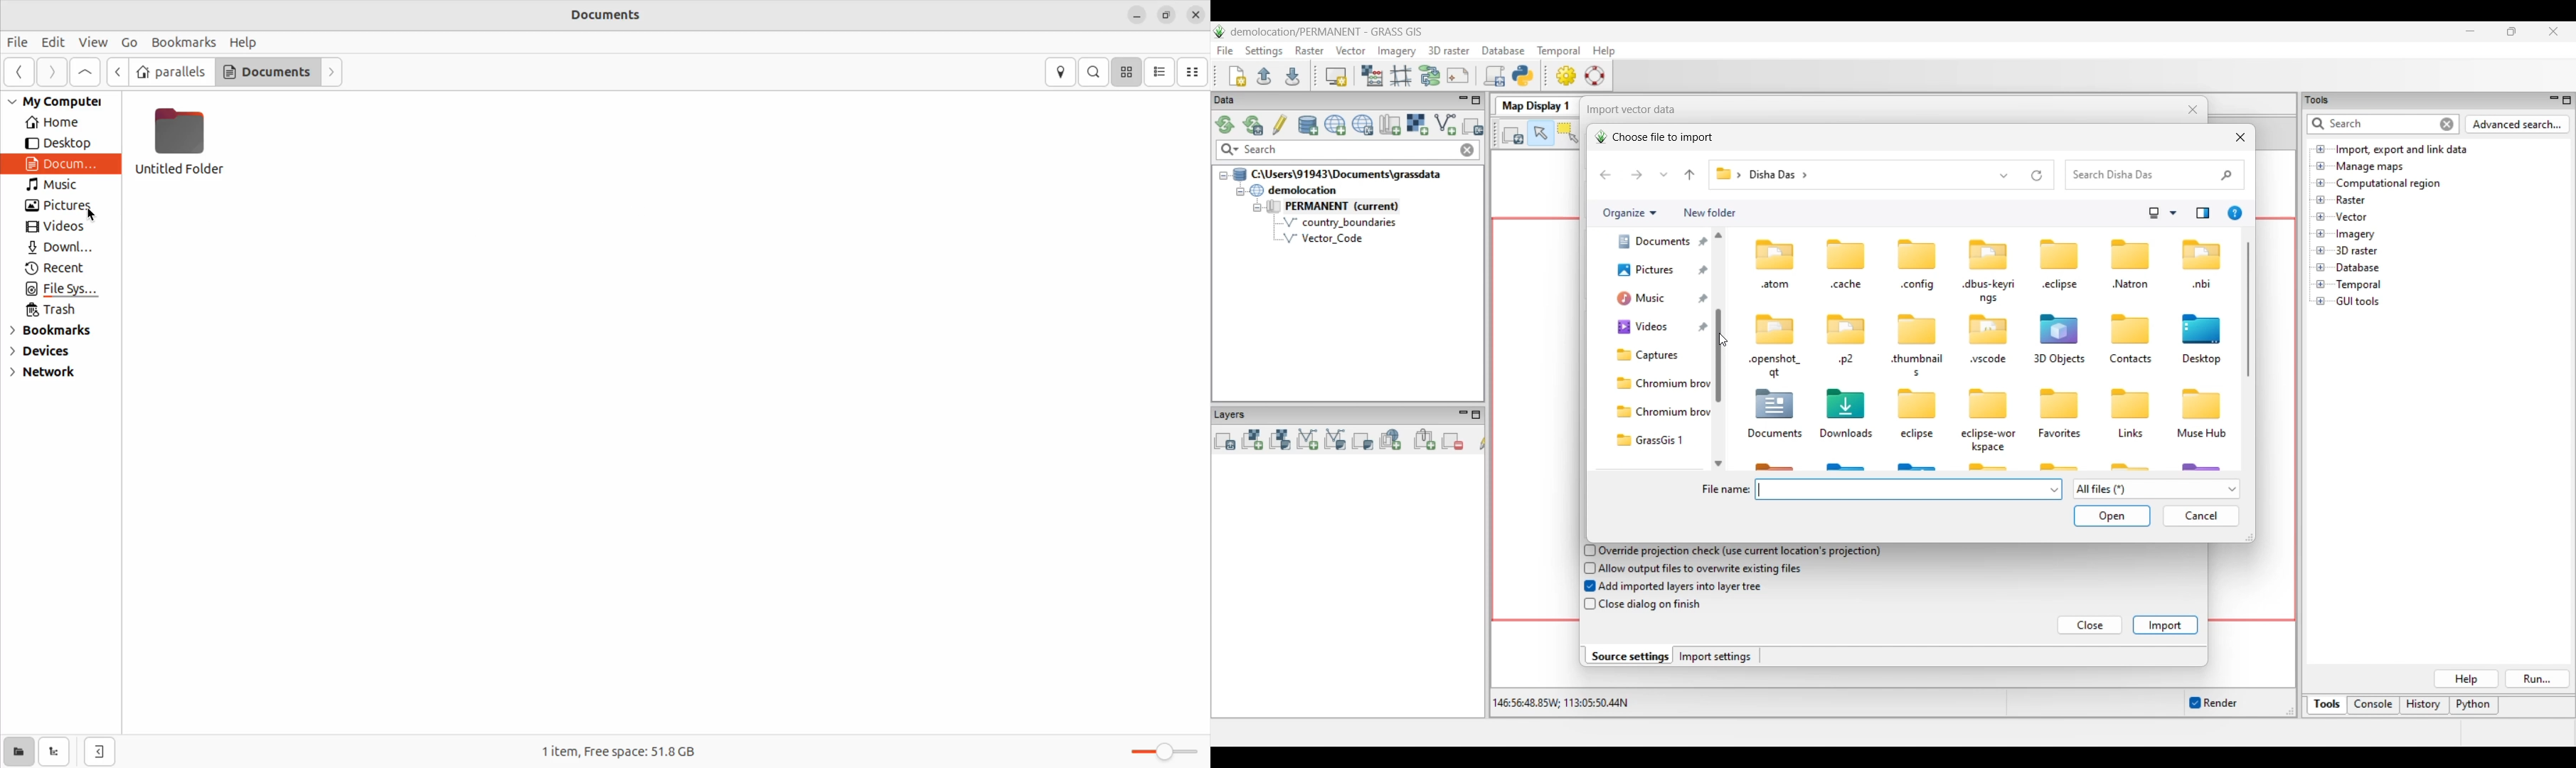 This screenshot has width=2576, height=784. I want to click on Downl...., so click(57, 247).